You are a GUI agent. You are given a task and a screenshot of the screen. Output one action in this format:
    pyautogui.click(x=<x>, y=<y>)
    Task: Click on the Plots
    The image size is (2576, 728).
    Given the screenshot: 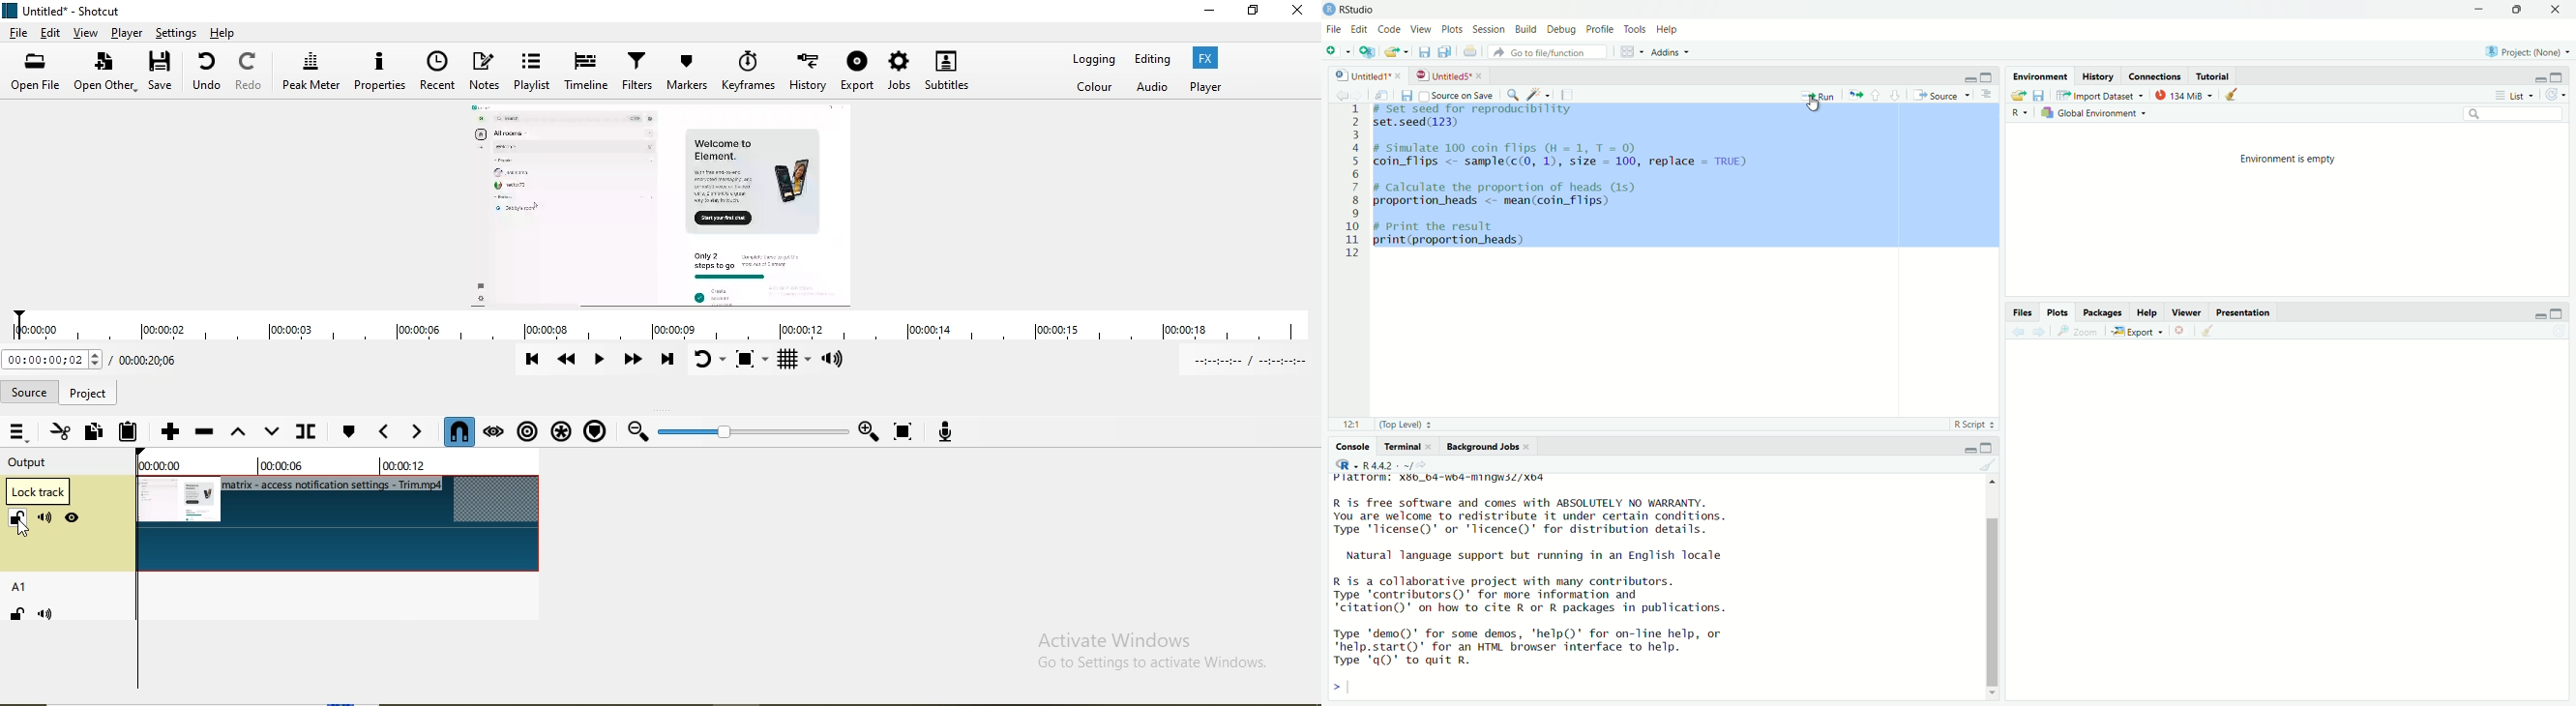 What is the action you would take?
    pyautogui.click(x=2058, y=314)
    